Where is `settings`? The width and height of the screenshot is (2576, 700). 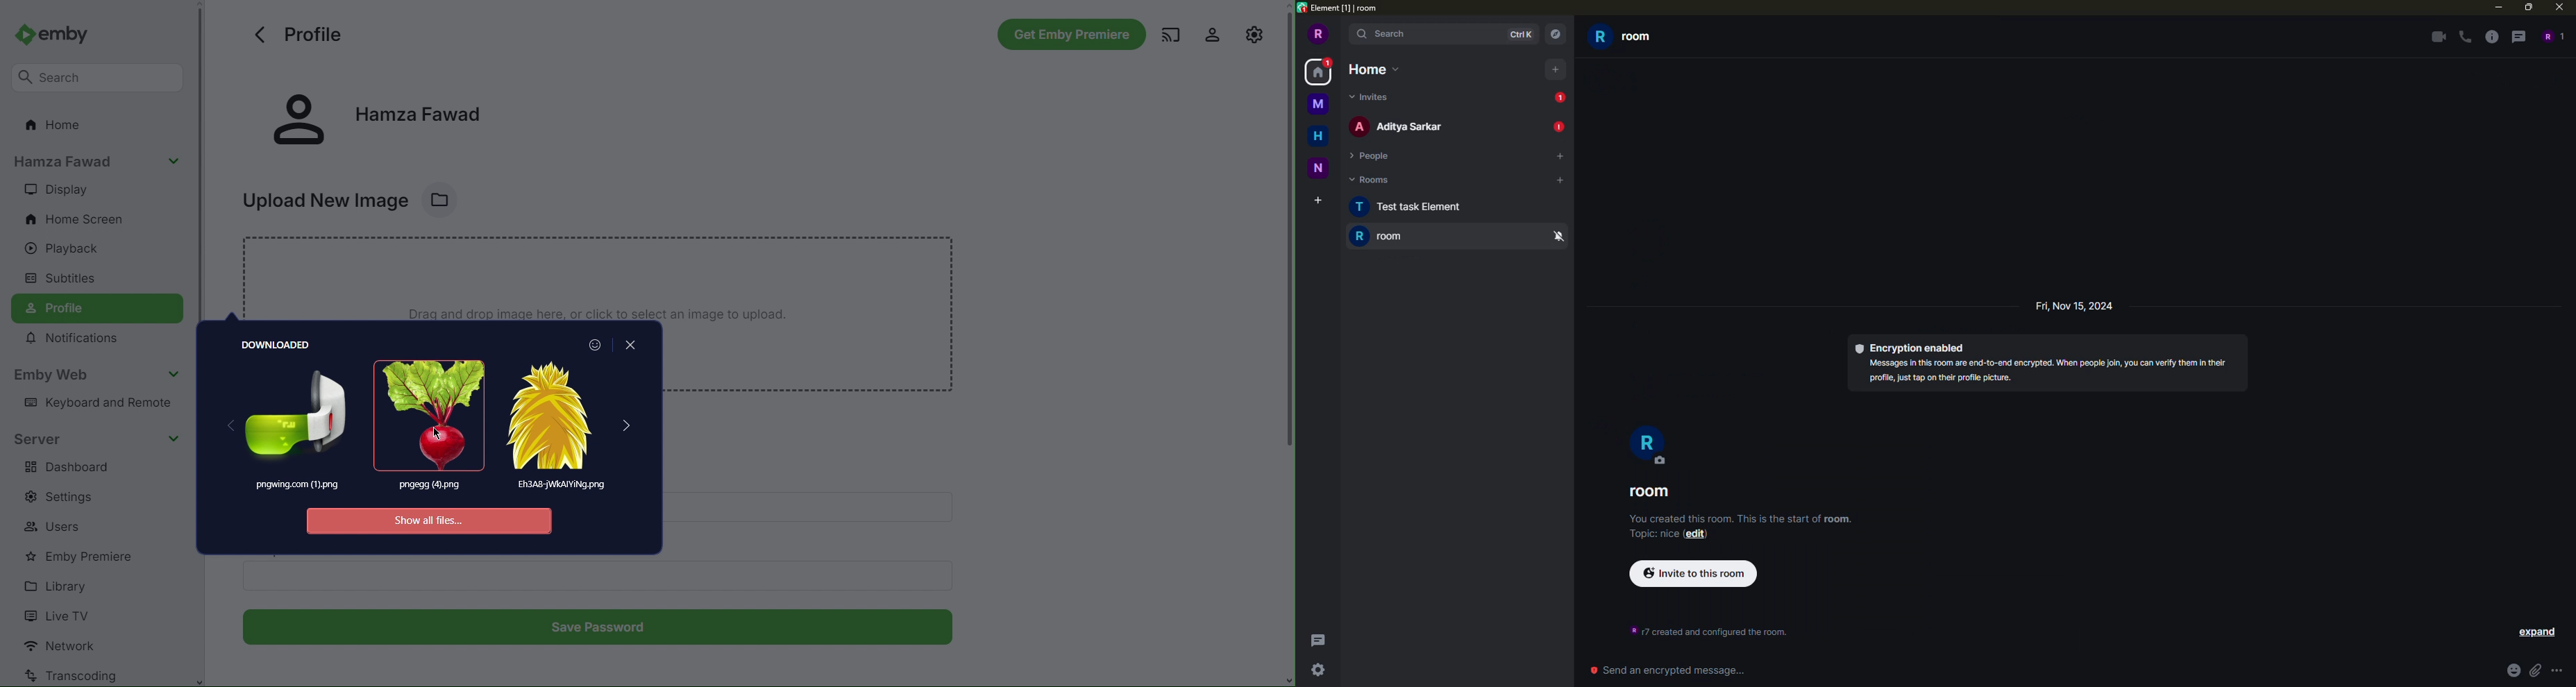
settings is located at coordinates (1319, 671).